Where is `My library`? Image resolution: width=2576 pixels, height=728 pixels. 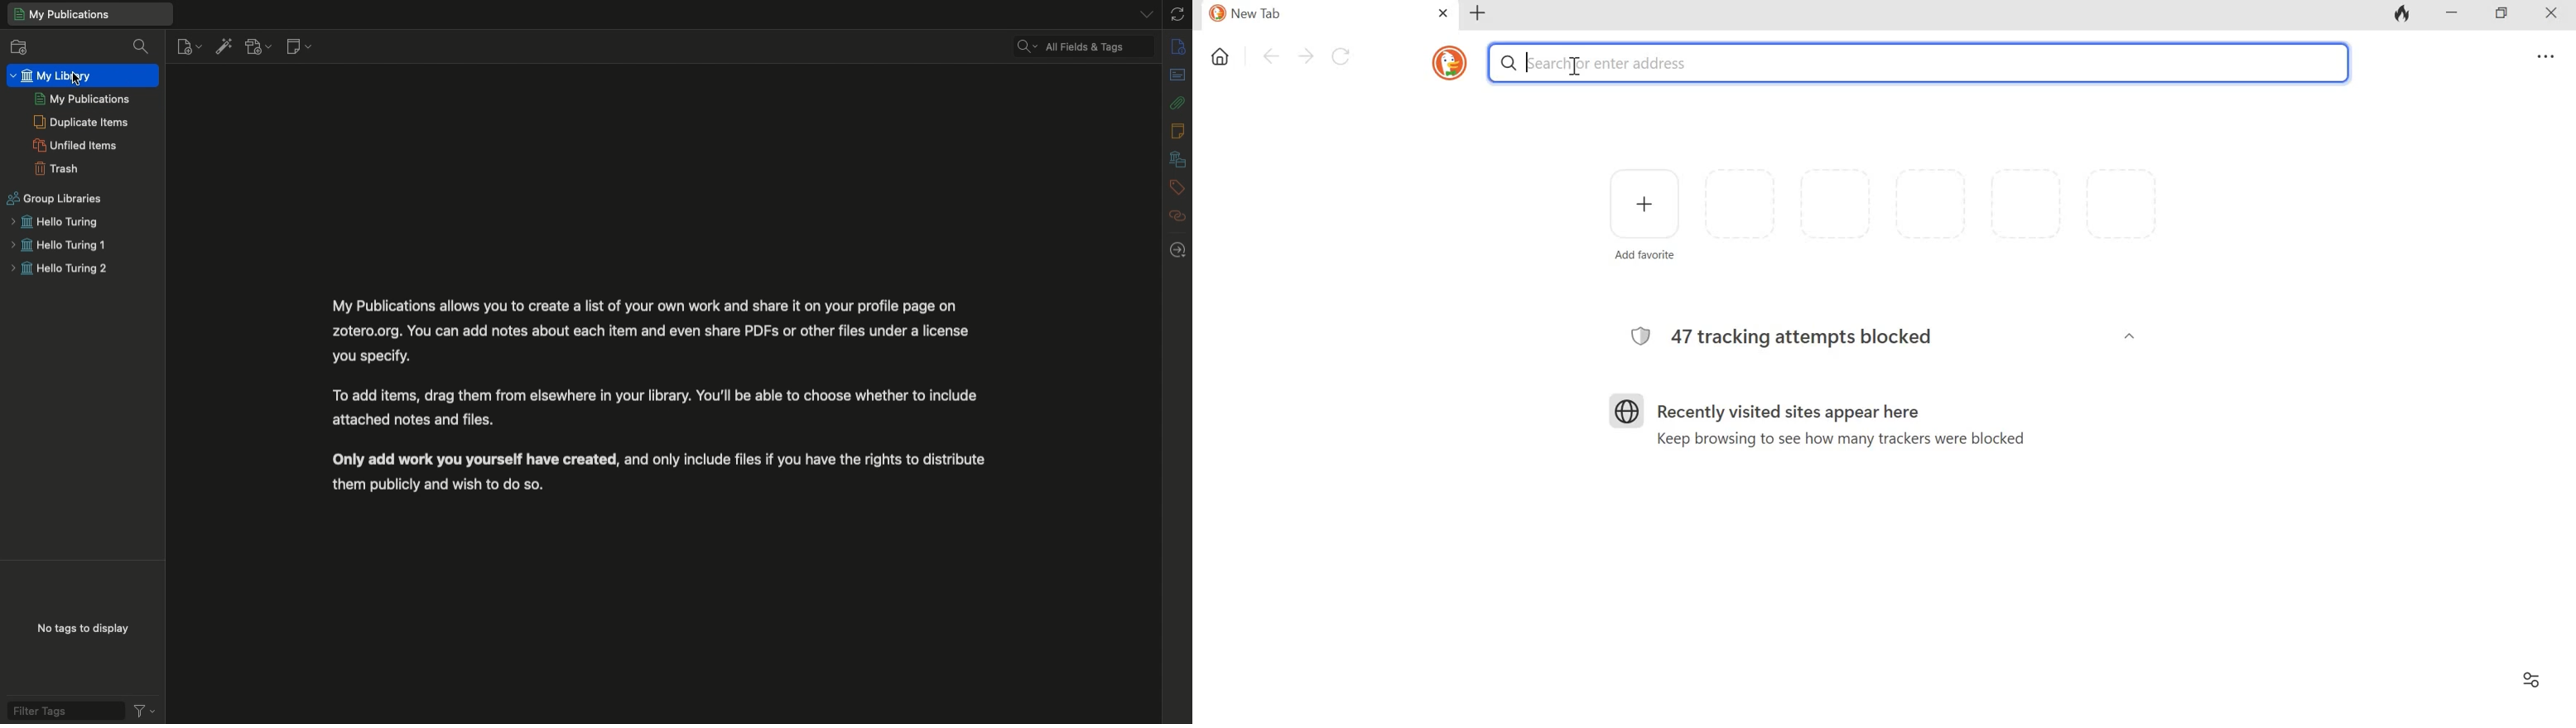
My library is located at coordinates (89, 14).